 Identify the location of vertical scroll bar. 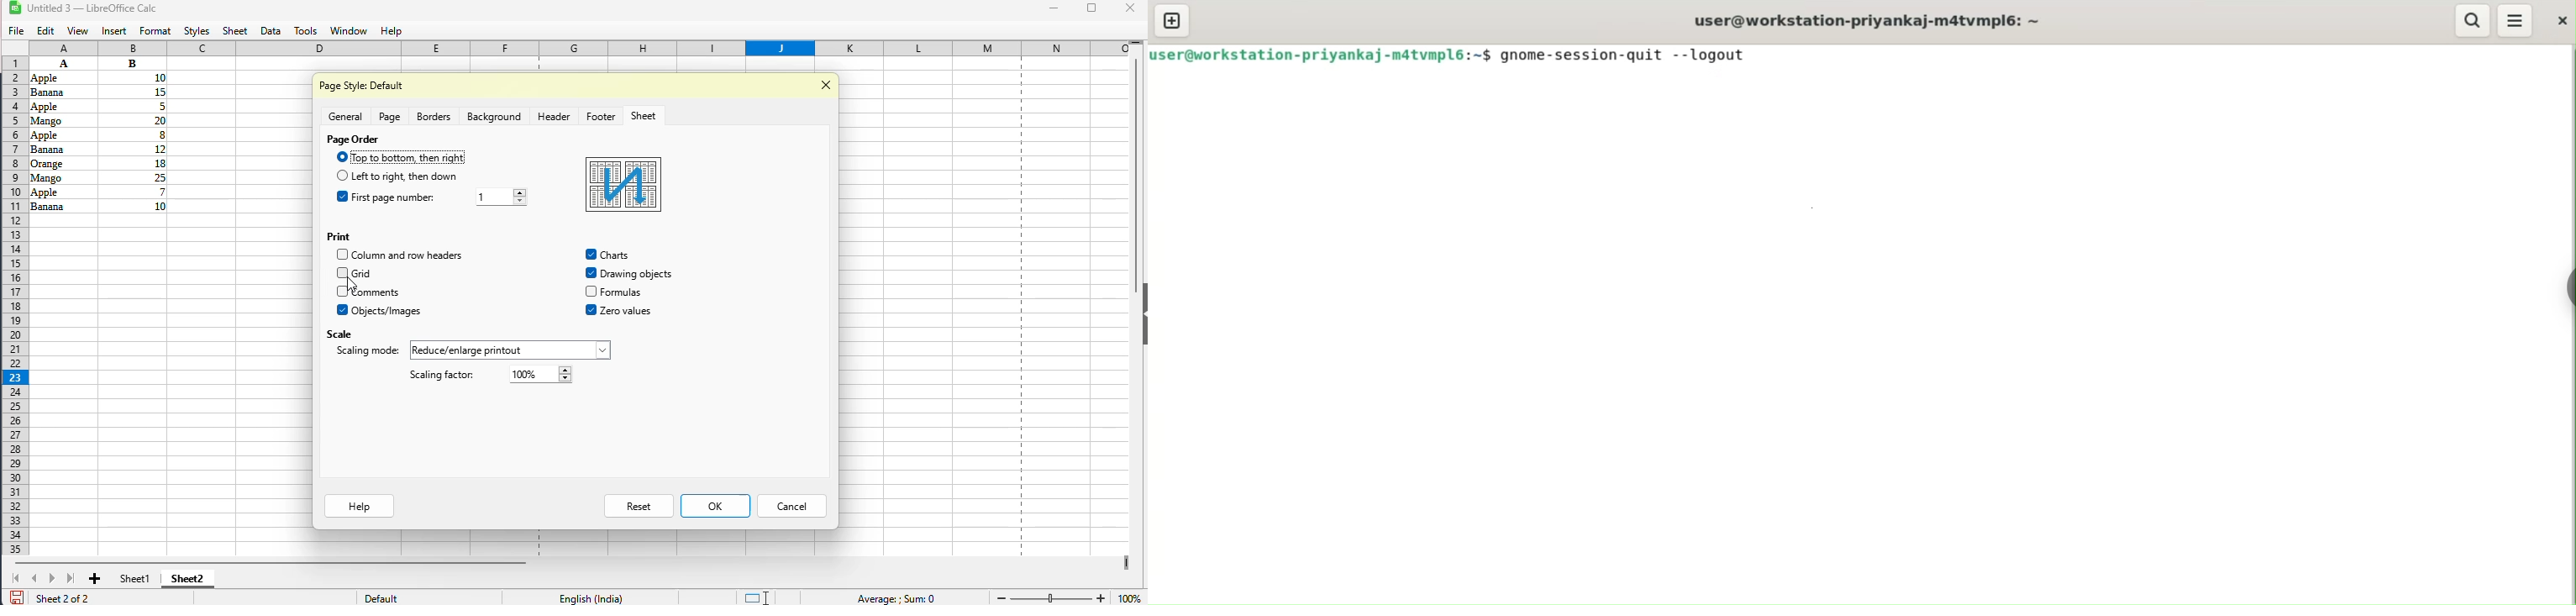
(1136, 176).